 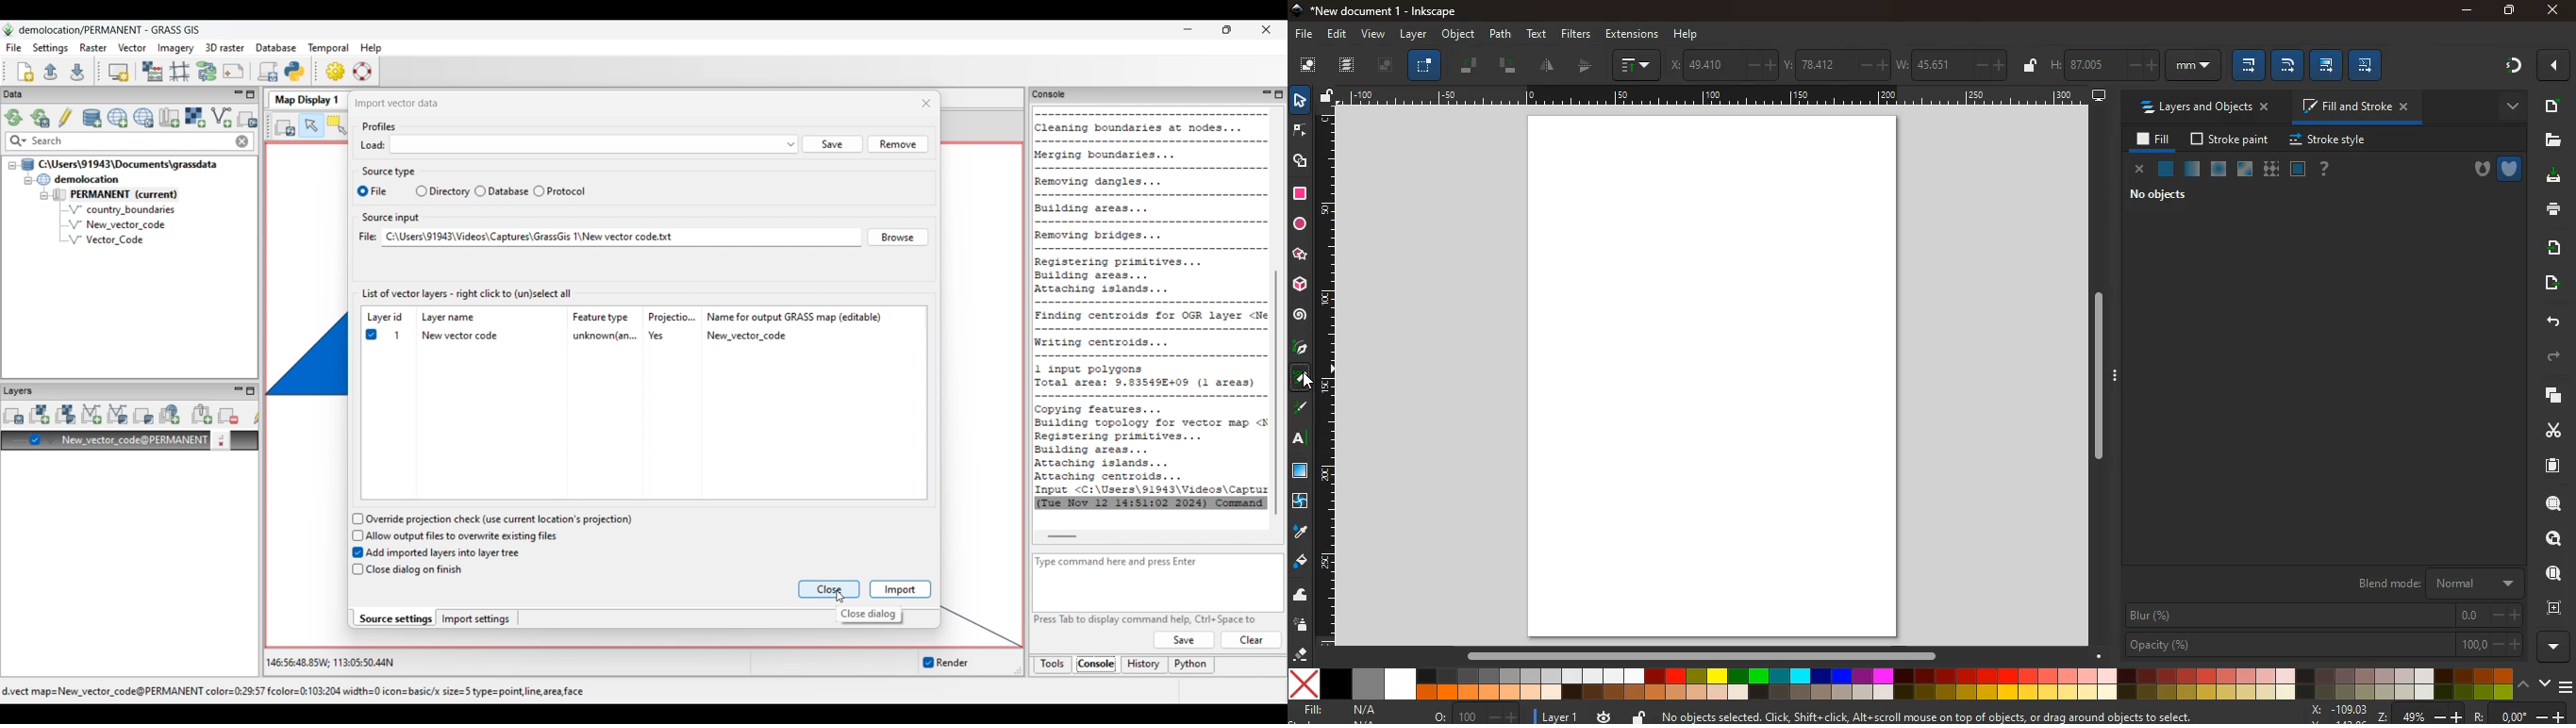 What do you see at coordinates (1301, 134) in the screenshot?
I see `edge` at bounding box center [1301, 134].